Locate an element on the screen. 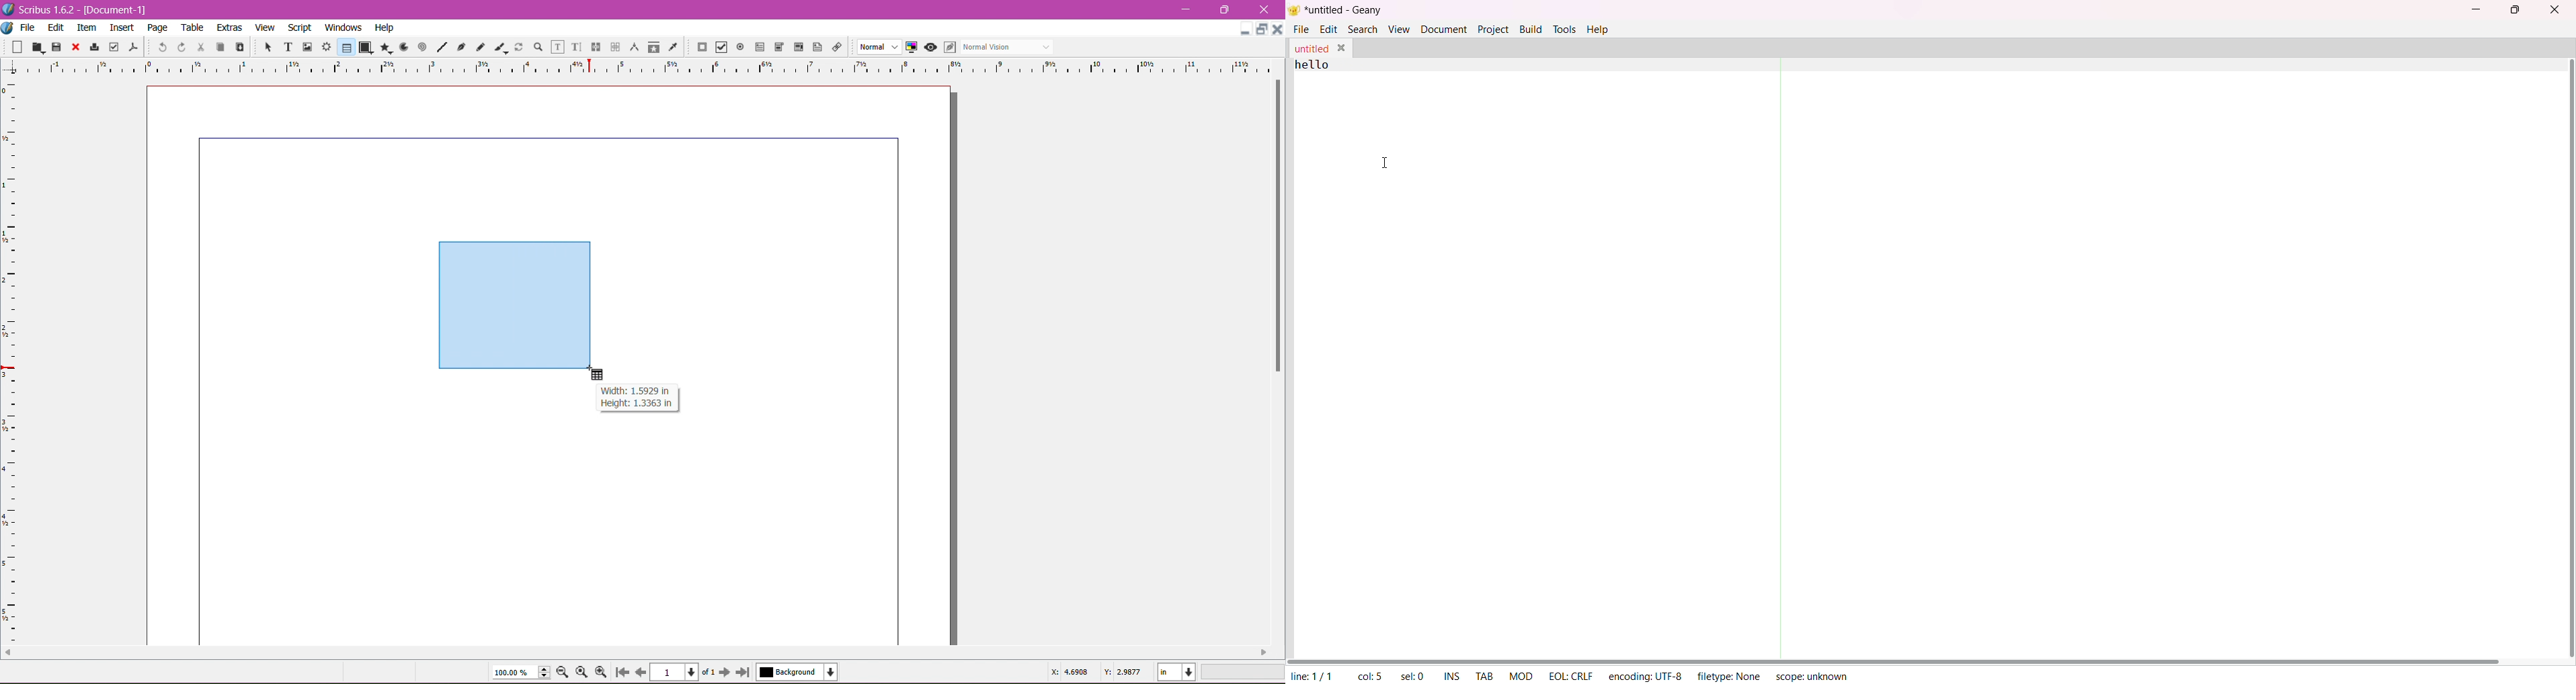 Image resolution: width=2576 pixels, height=700 pixels. help is located at coordinates (1599, 29).